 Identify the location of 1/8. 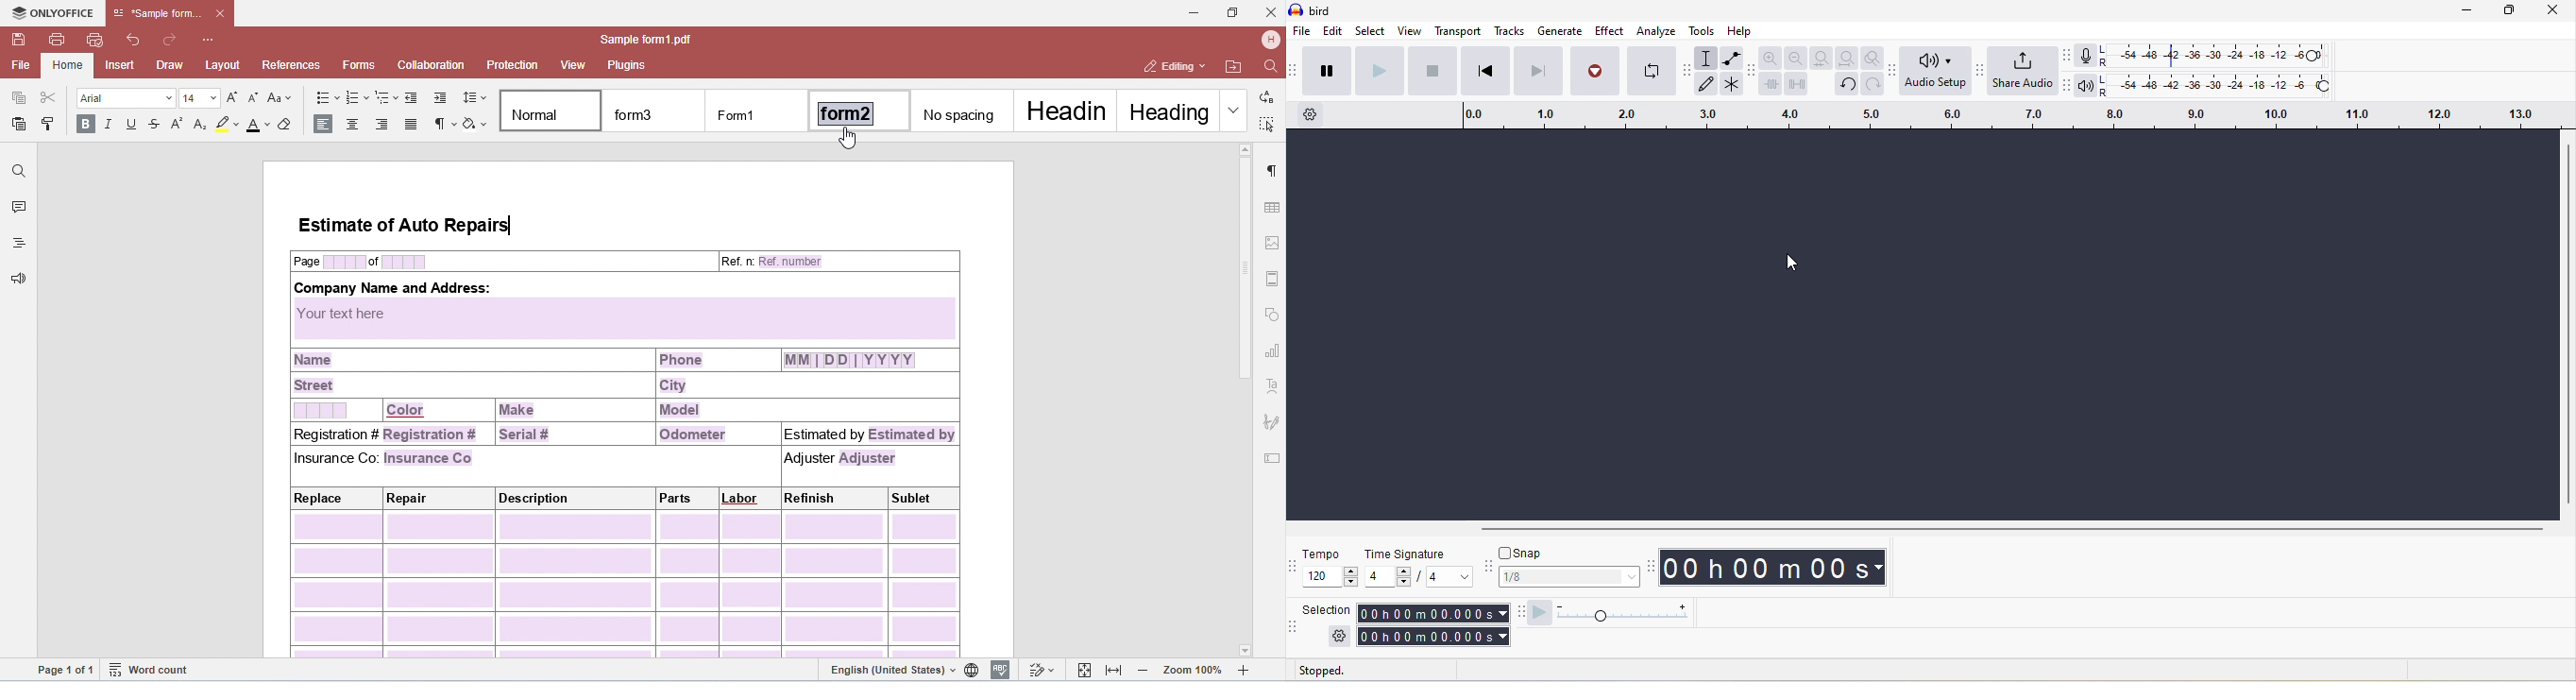
(1567, 578).